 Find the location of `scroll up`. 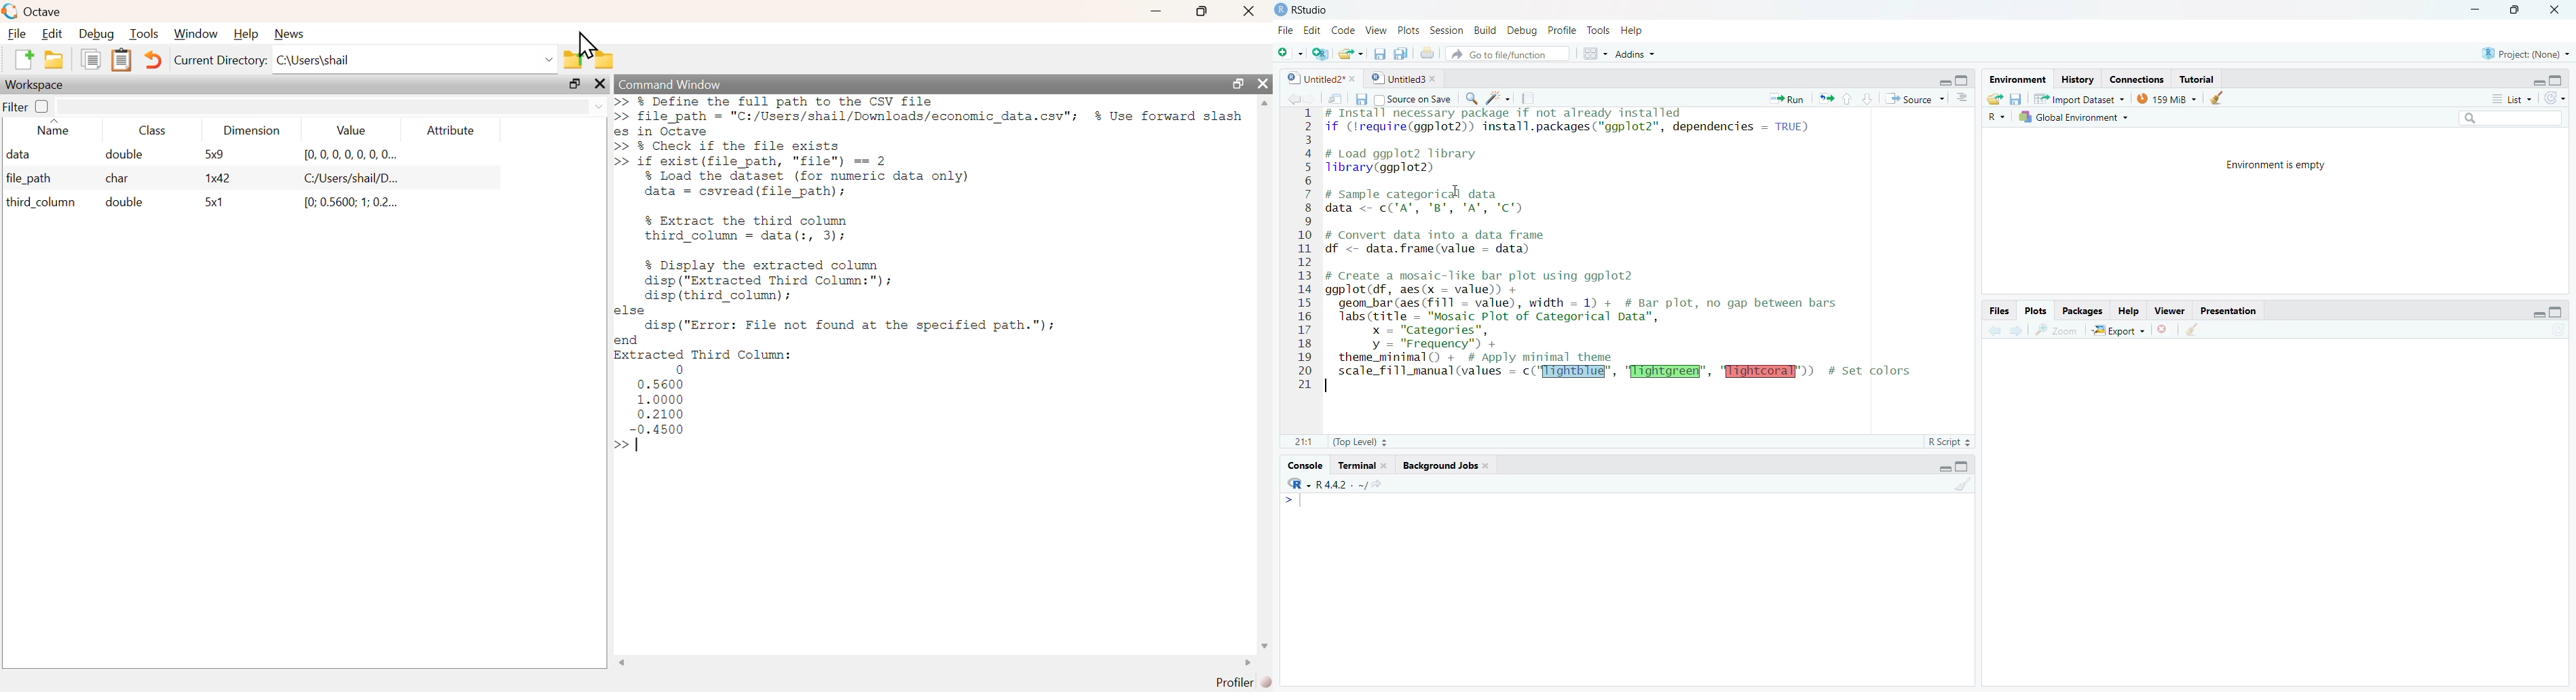

scroll up is located at coordinates (1265, 103).